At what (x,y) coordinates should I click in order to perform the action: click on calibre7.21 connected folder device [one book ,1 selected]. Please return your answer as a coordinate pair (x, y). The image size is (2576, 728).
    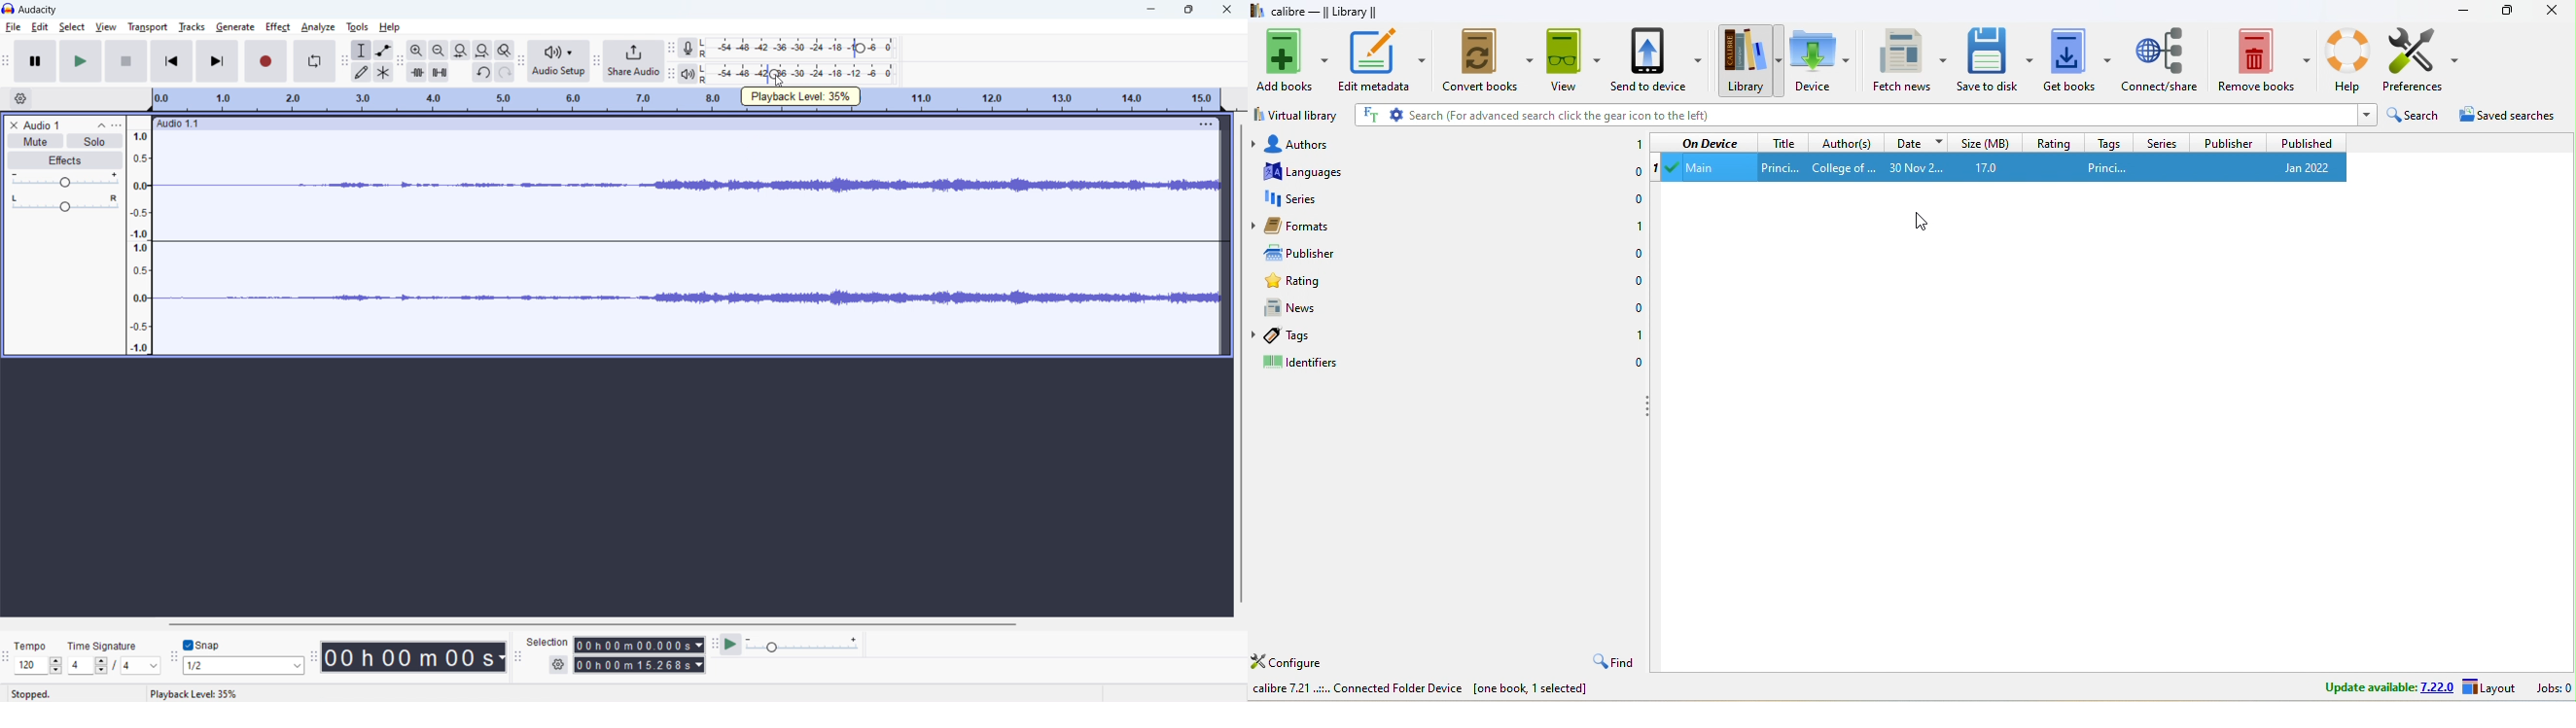
    Looking at the image, I should click on (1425, 691).